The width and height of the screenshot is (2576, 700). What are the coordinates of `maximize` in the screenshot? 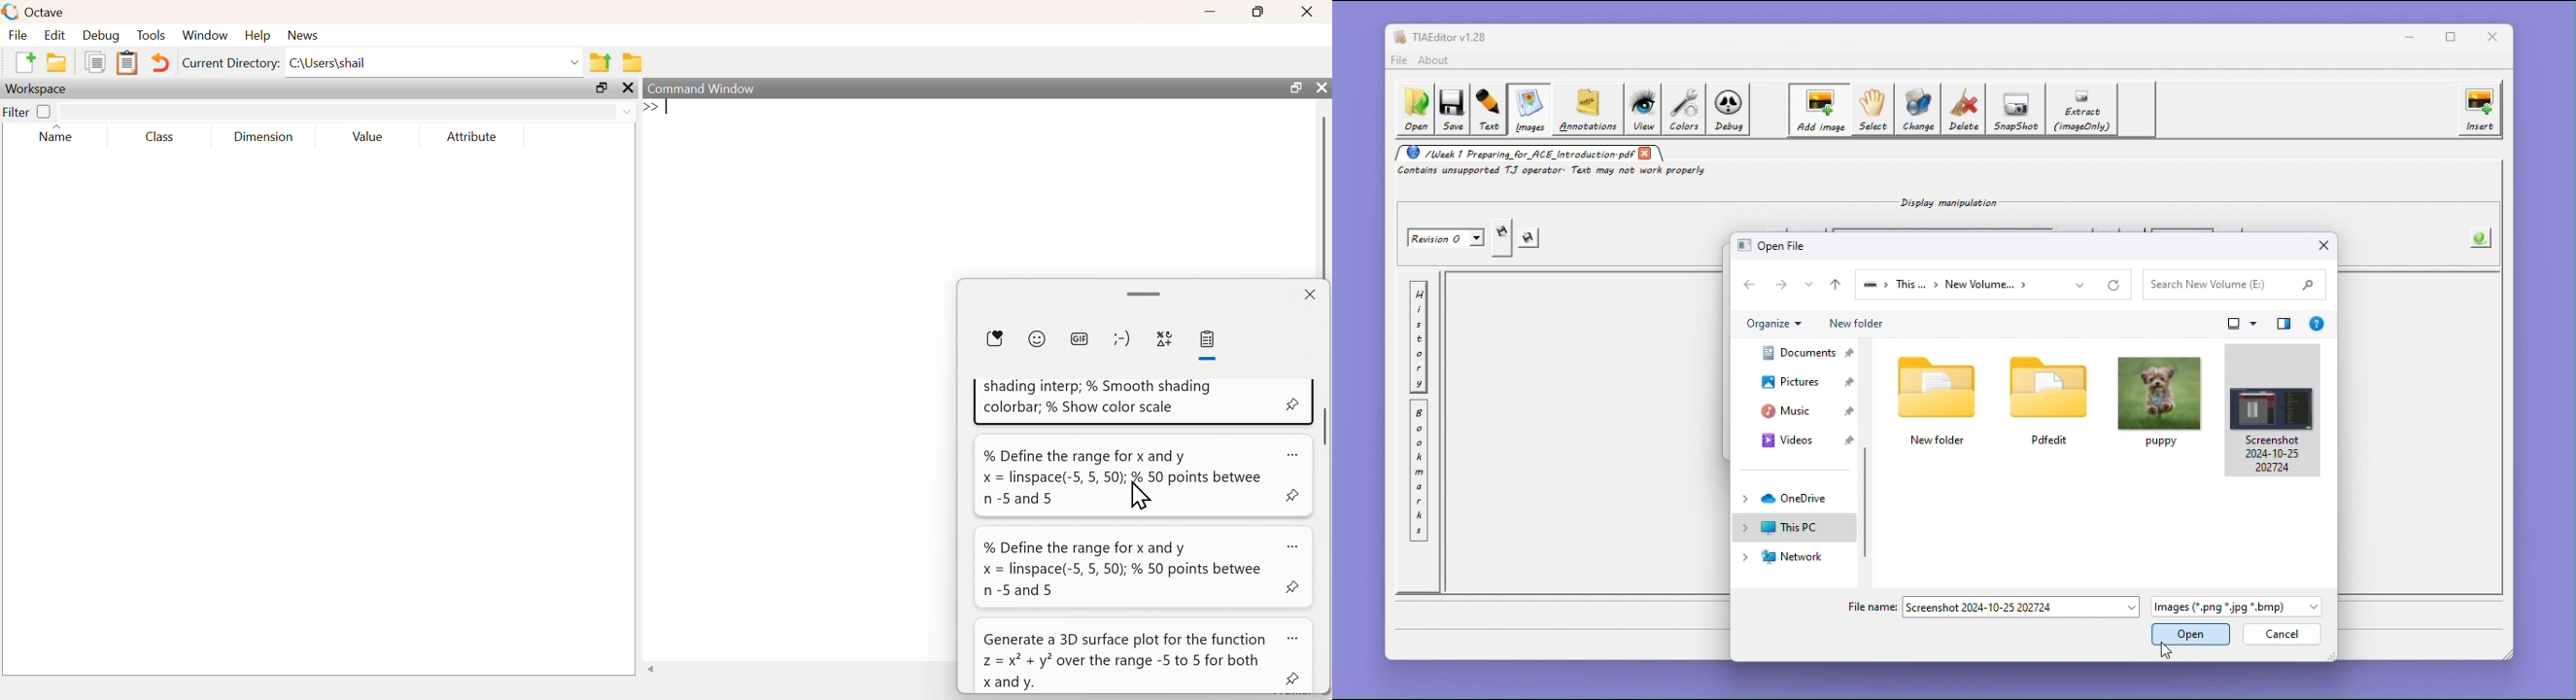 It's located at (1294, 87).